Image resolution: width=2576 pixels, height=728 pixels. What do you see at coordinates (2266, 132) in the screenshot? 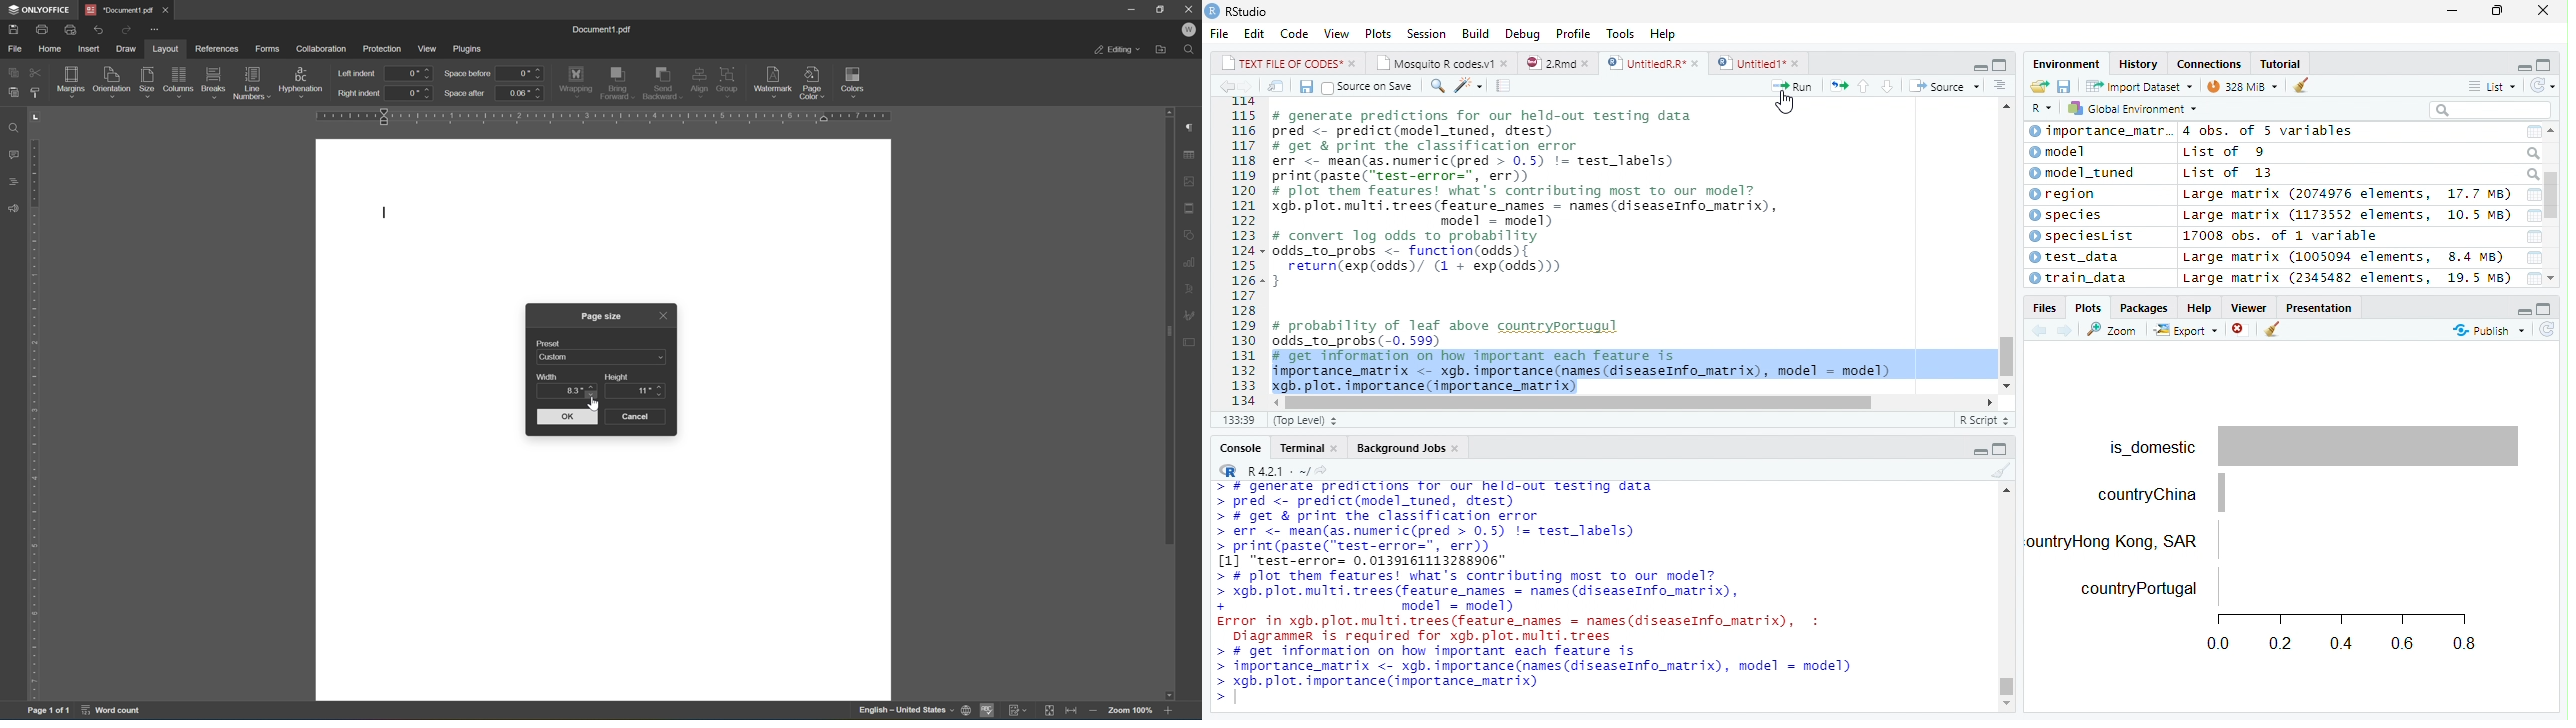
I see `4 Obs. OF 5 variables` at bounding box center [2266, 132].